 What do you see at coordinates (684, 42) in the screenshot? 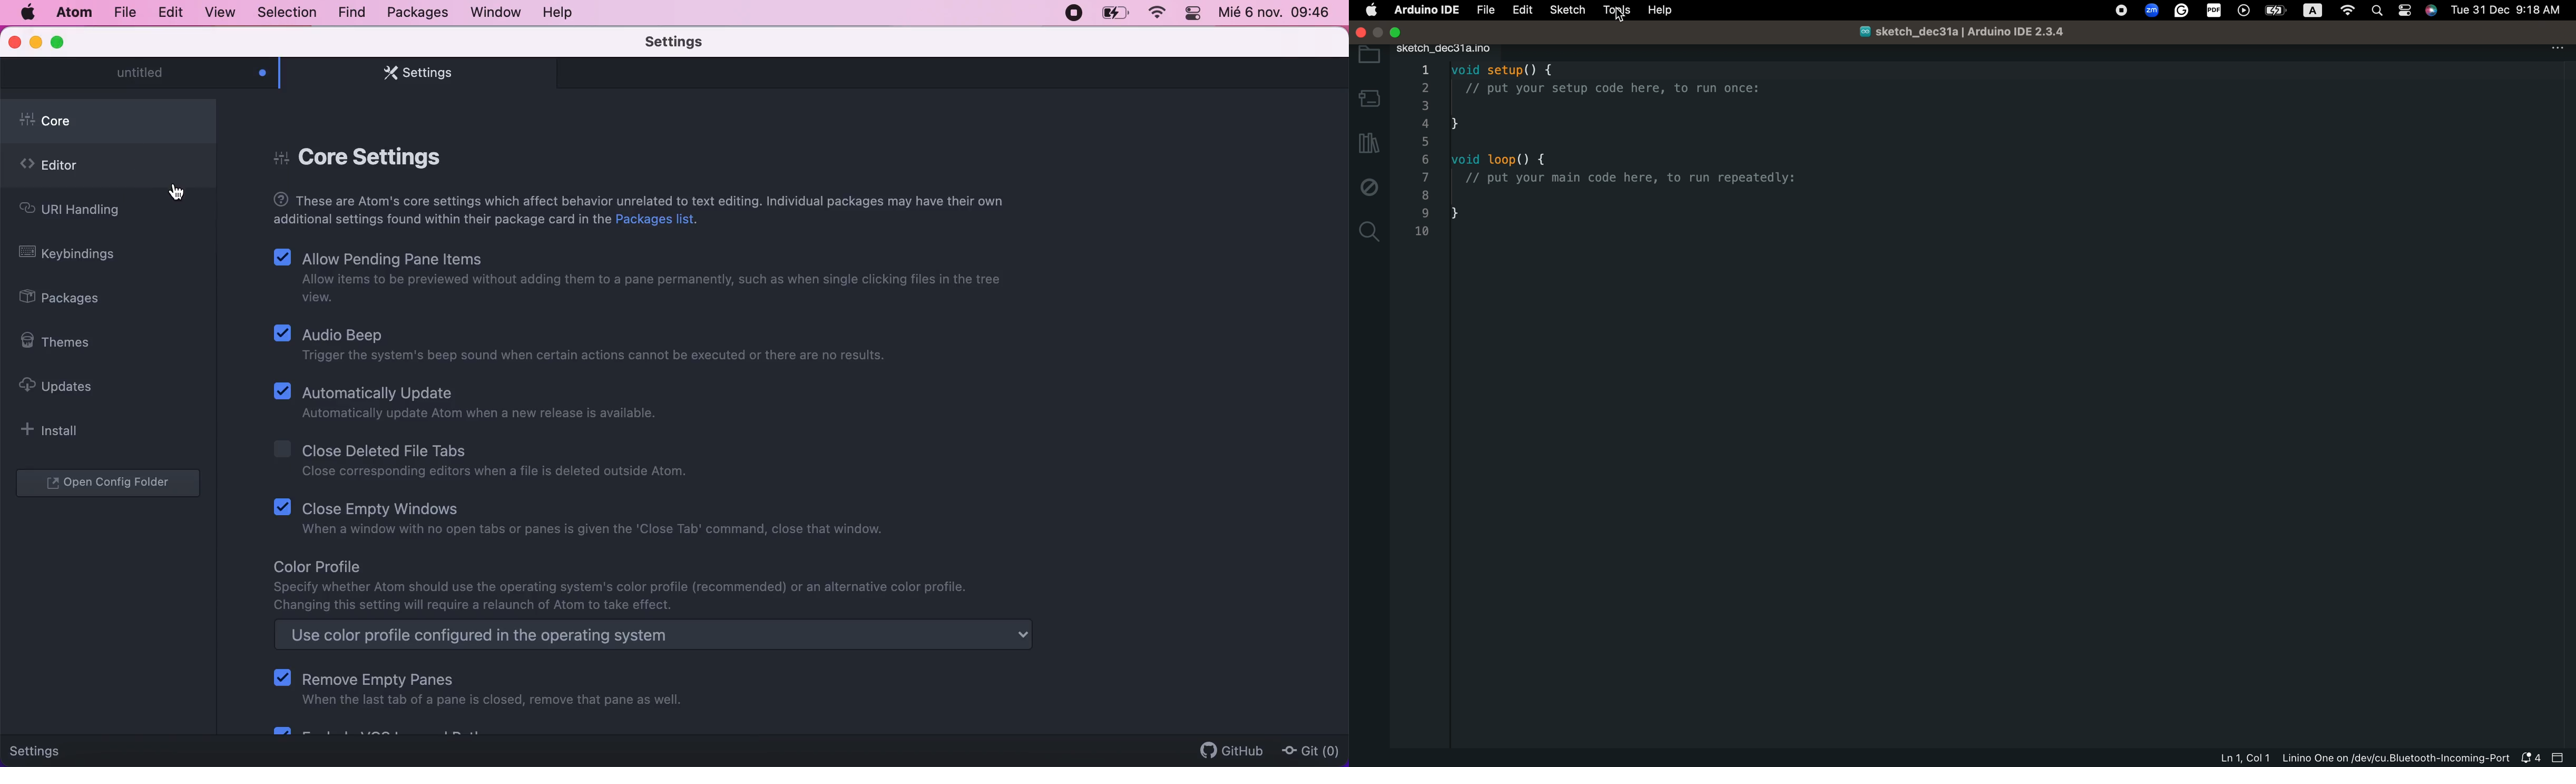
I see `settings` at bounding box center [684, 42].